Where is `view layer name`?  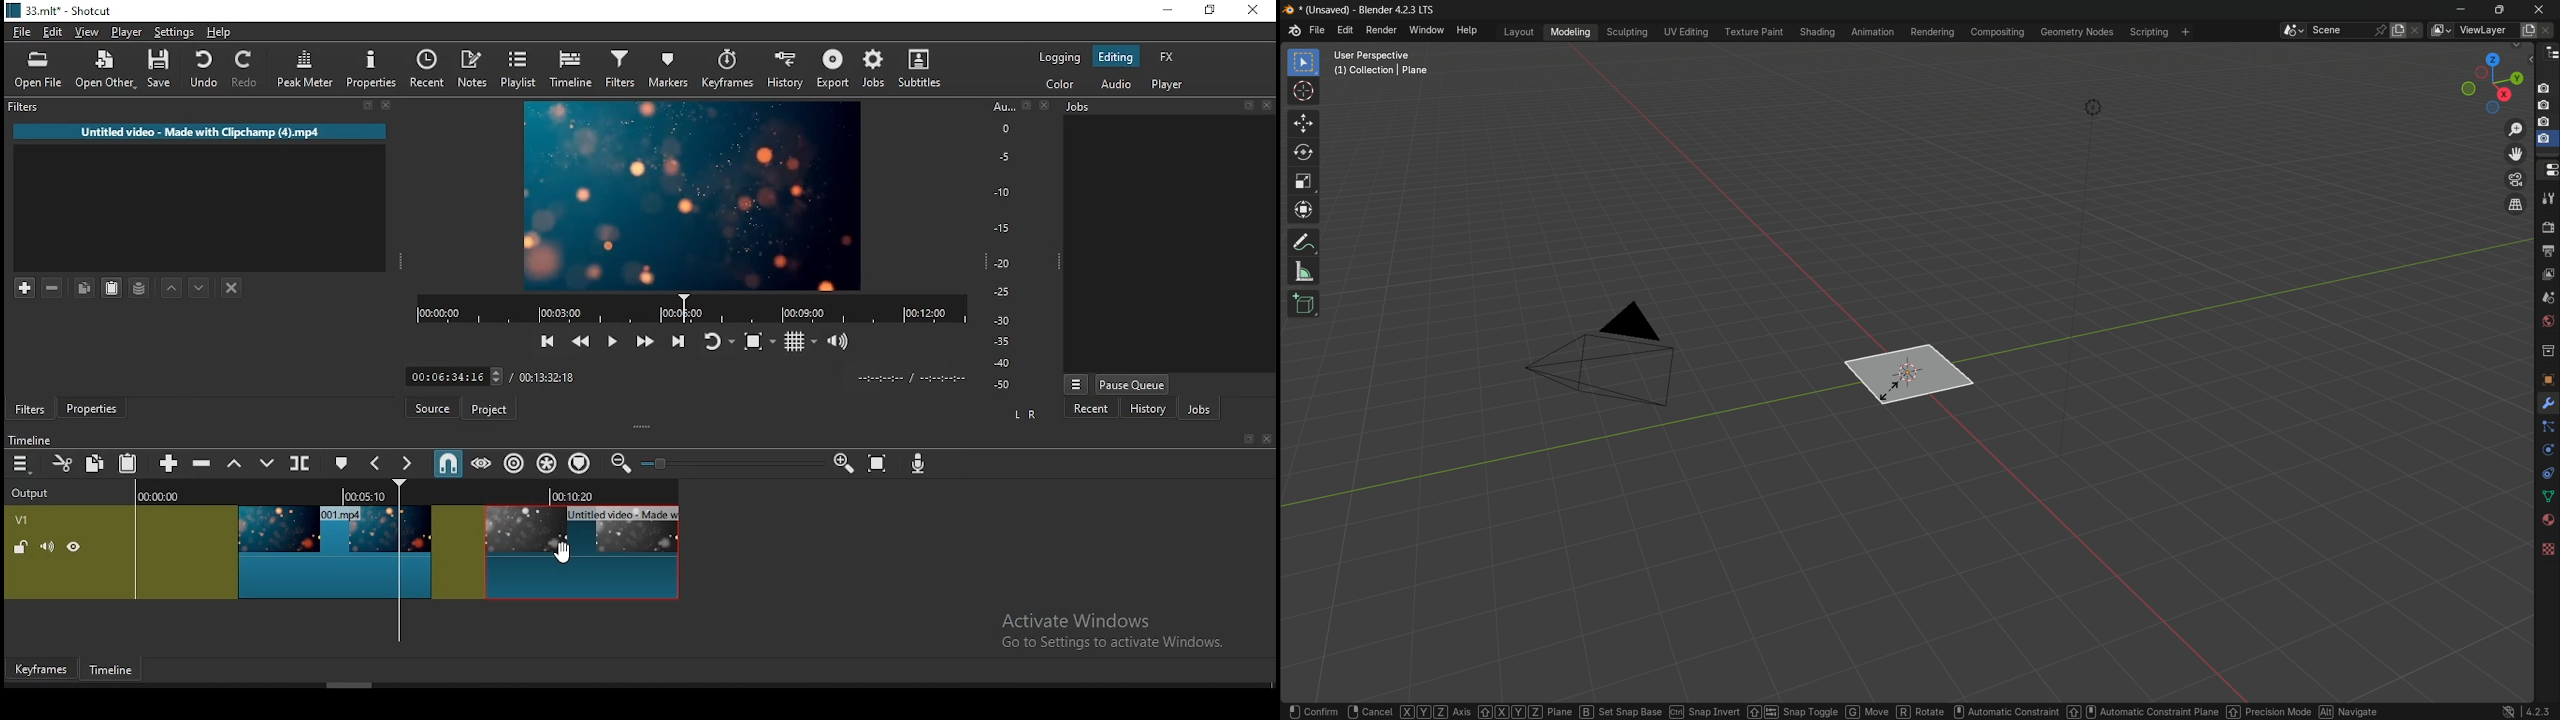 view layer name is located at coordinates (2486, 29).